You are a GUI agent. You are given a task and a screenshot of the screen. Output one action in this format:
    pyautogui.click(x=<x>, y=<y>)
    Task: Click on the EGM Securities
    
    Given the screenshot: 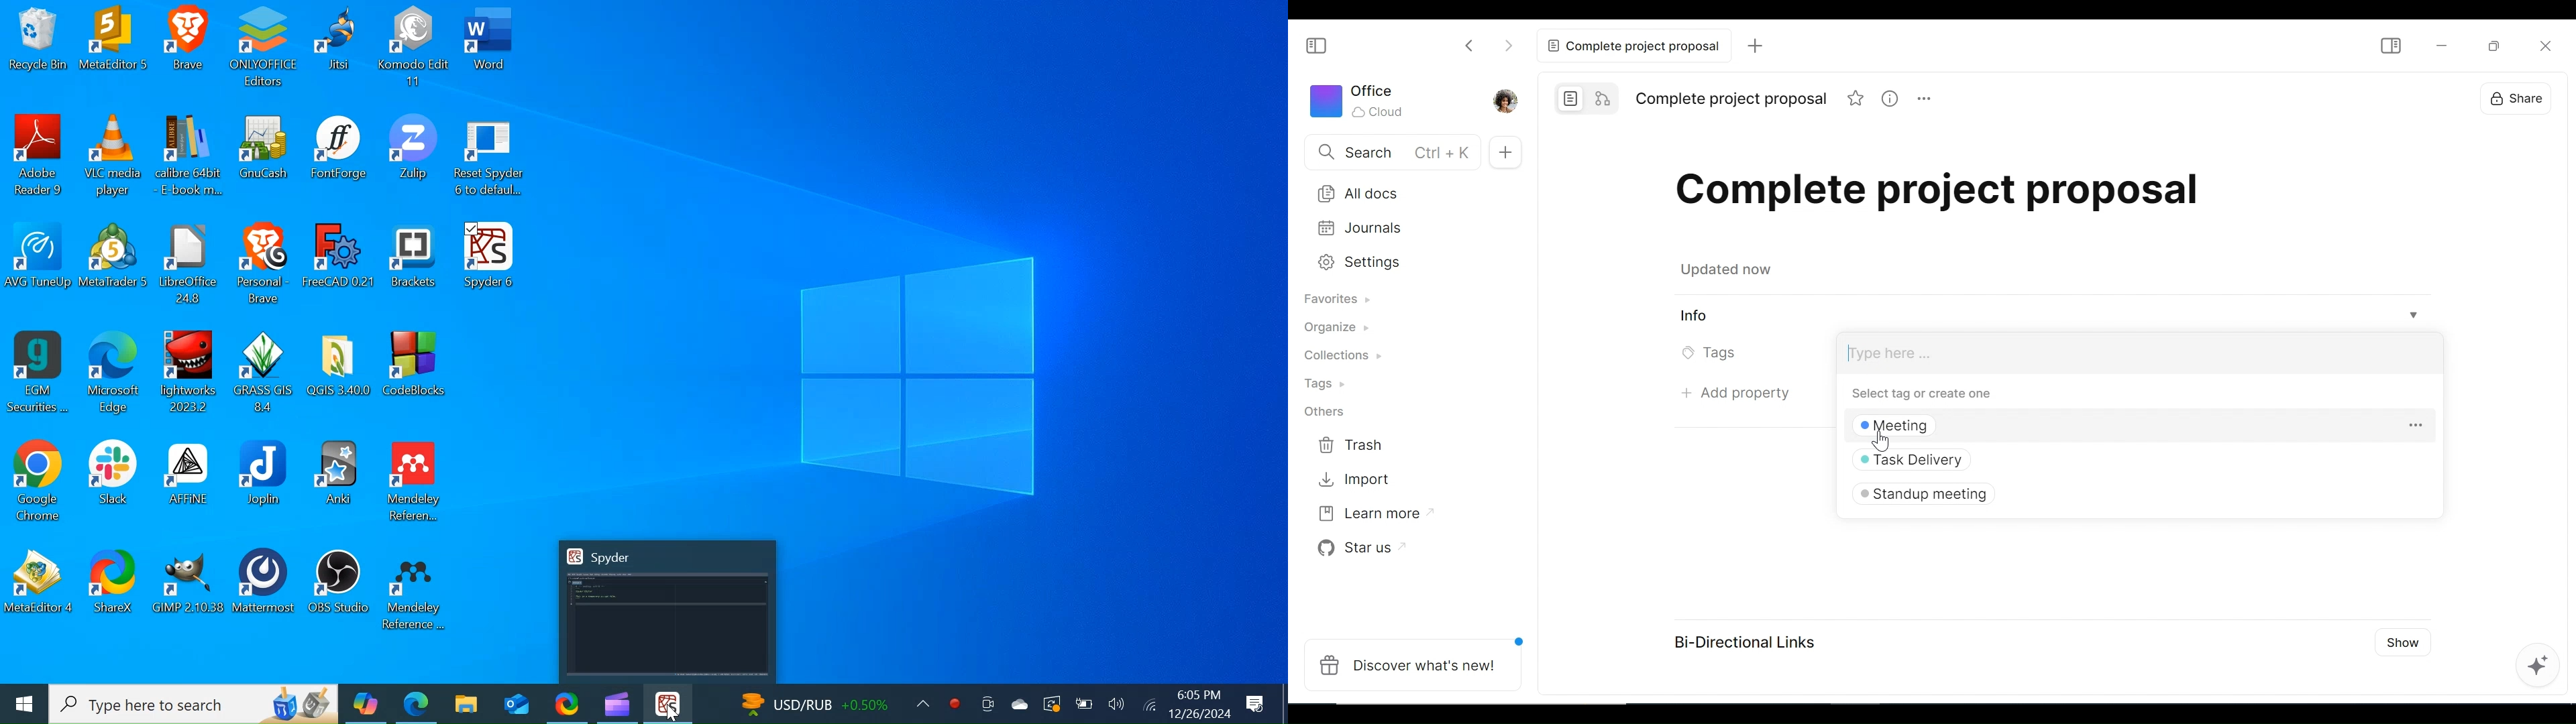 What is the action you would take?
    pyautogui.click(x=38, y=373)
    